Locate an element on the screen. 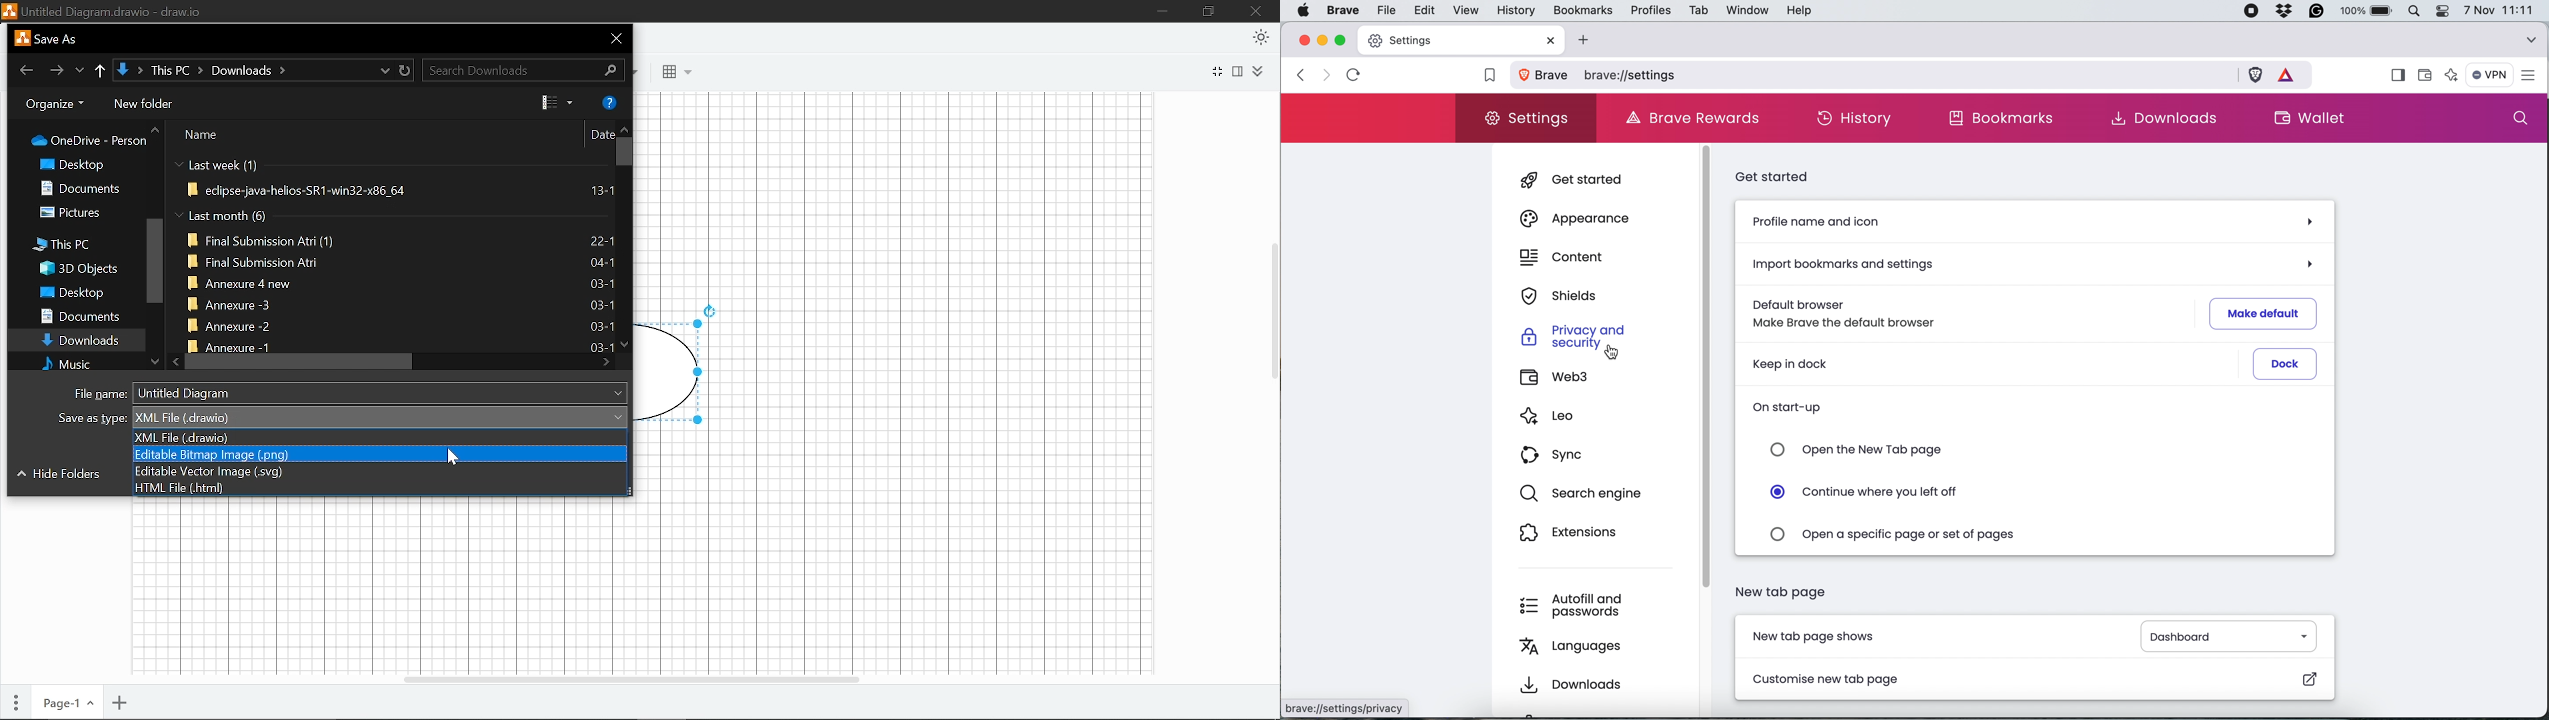  refresh is located at coordinates (406, 70).